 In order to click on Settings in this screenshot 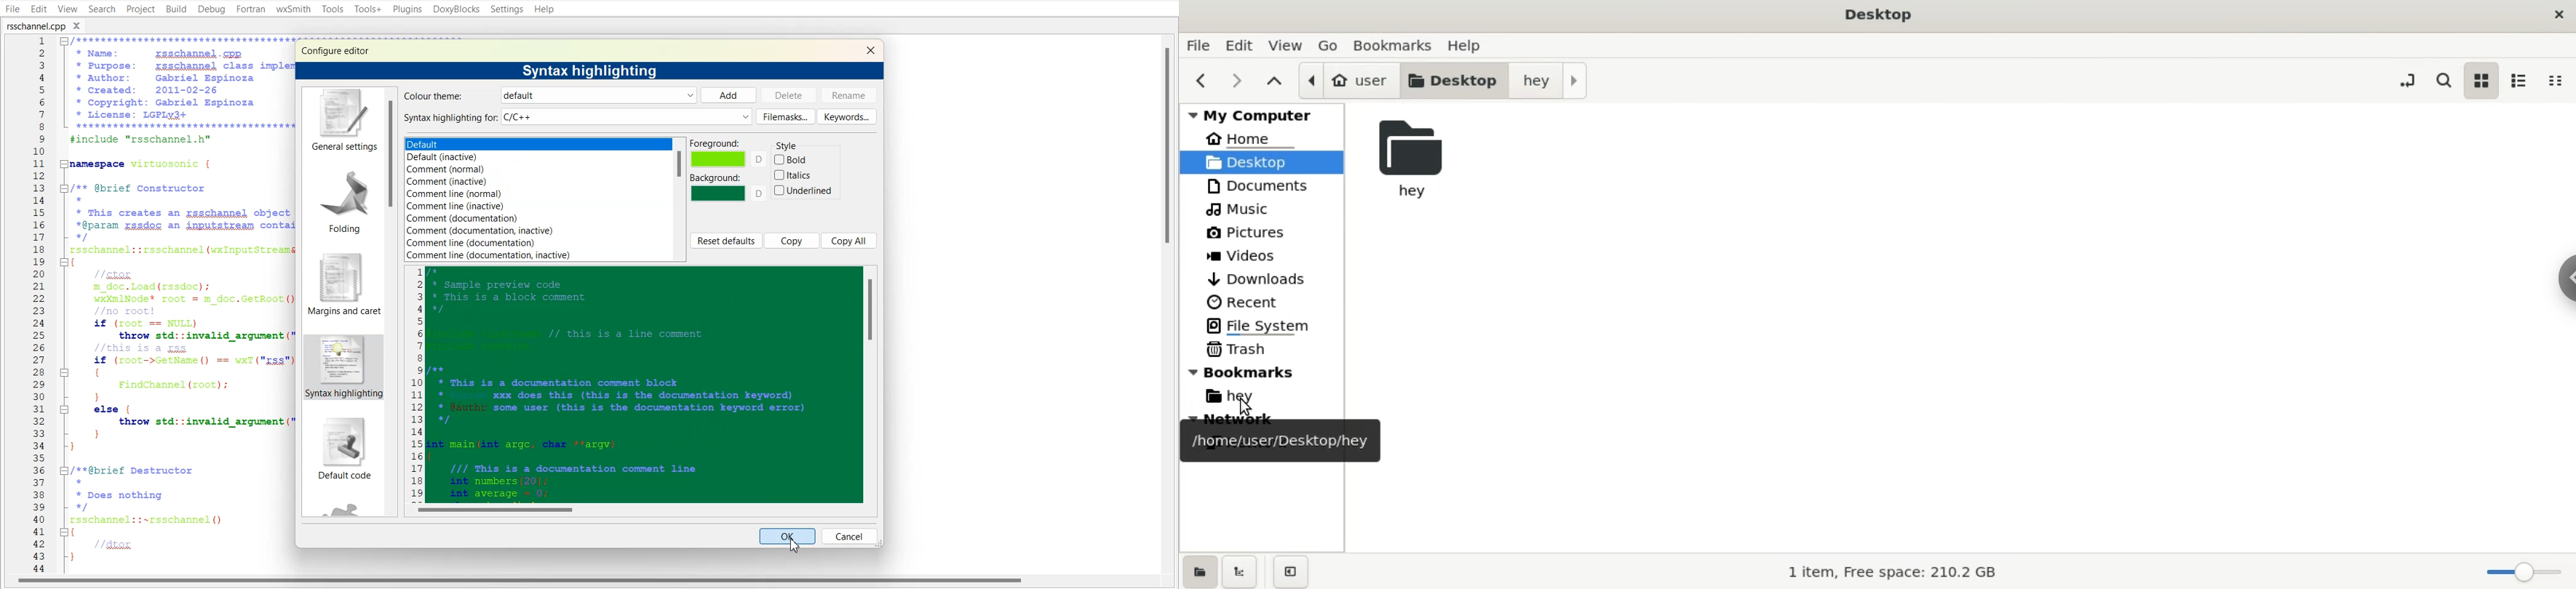, I will do `click(508, 9)`.